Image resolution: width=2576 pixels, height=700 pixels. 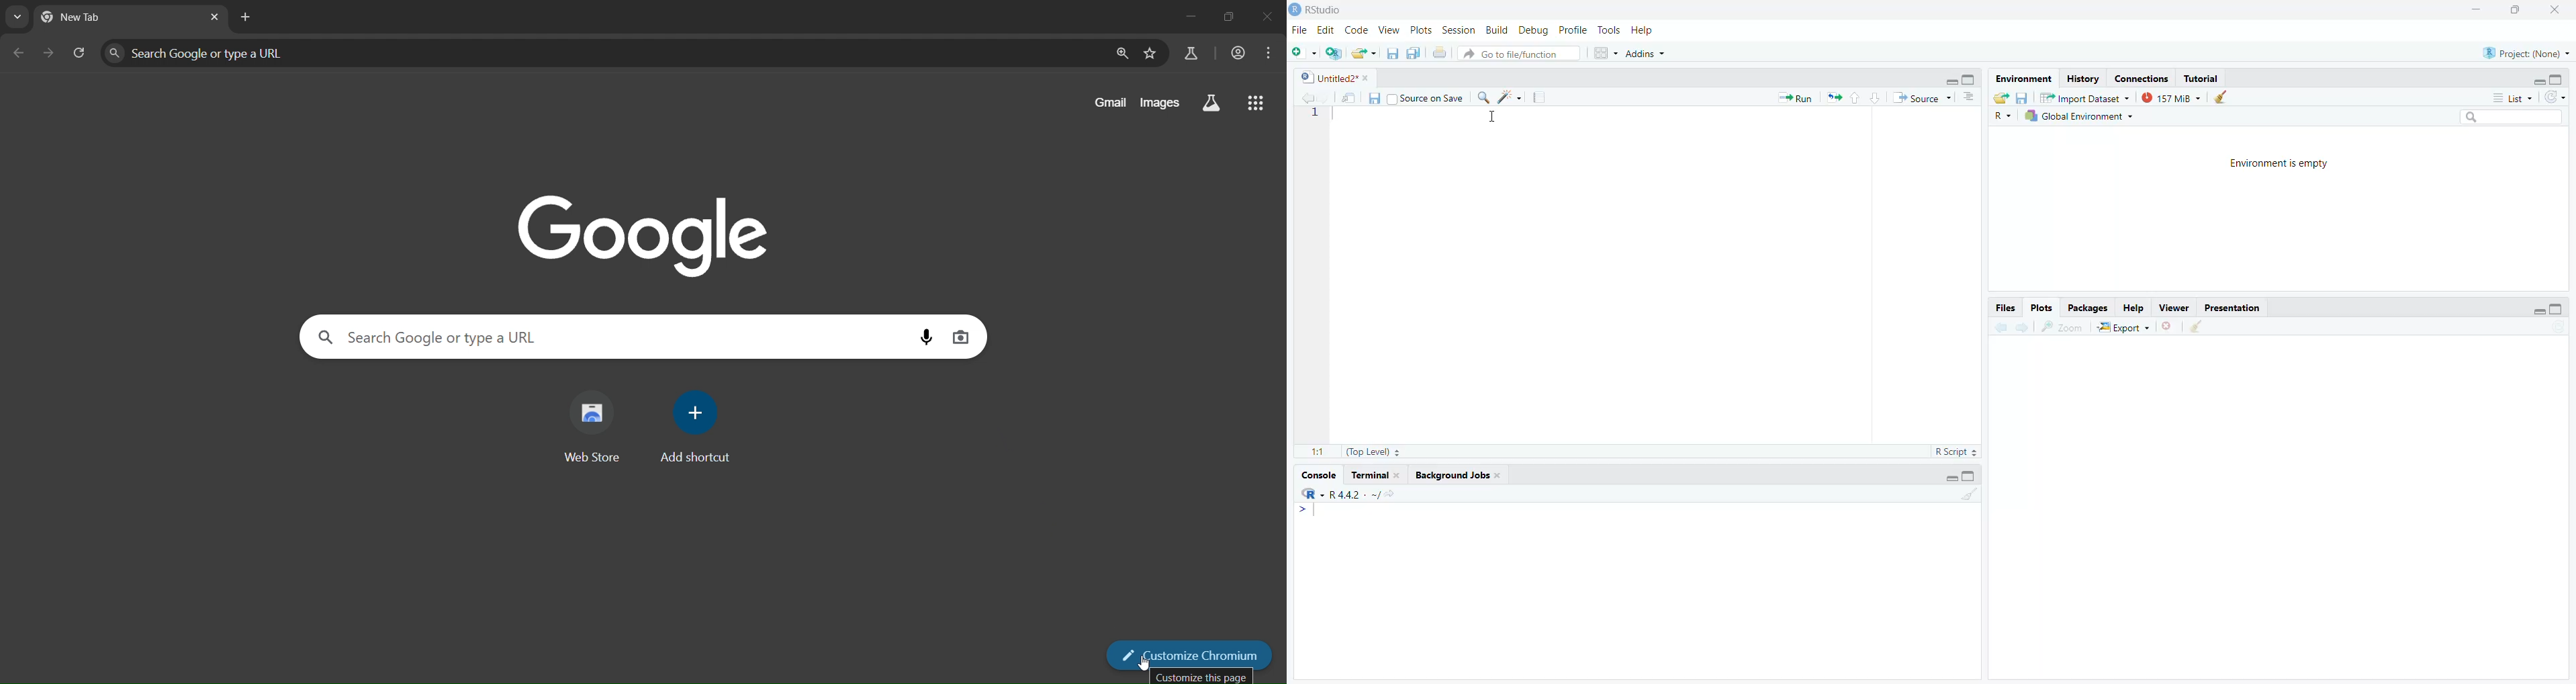 I want to click on | Source on Save, so click(x=1428, y=97).